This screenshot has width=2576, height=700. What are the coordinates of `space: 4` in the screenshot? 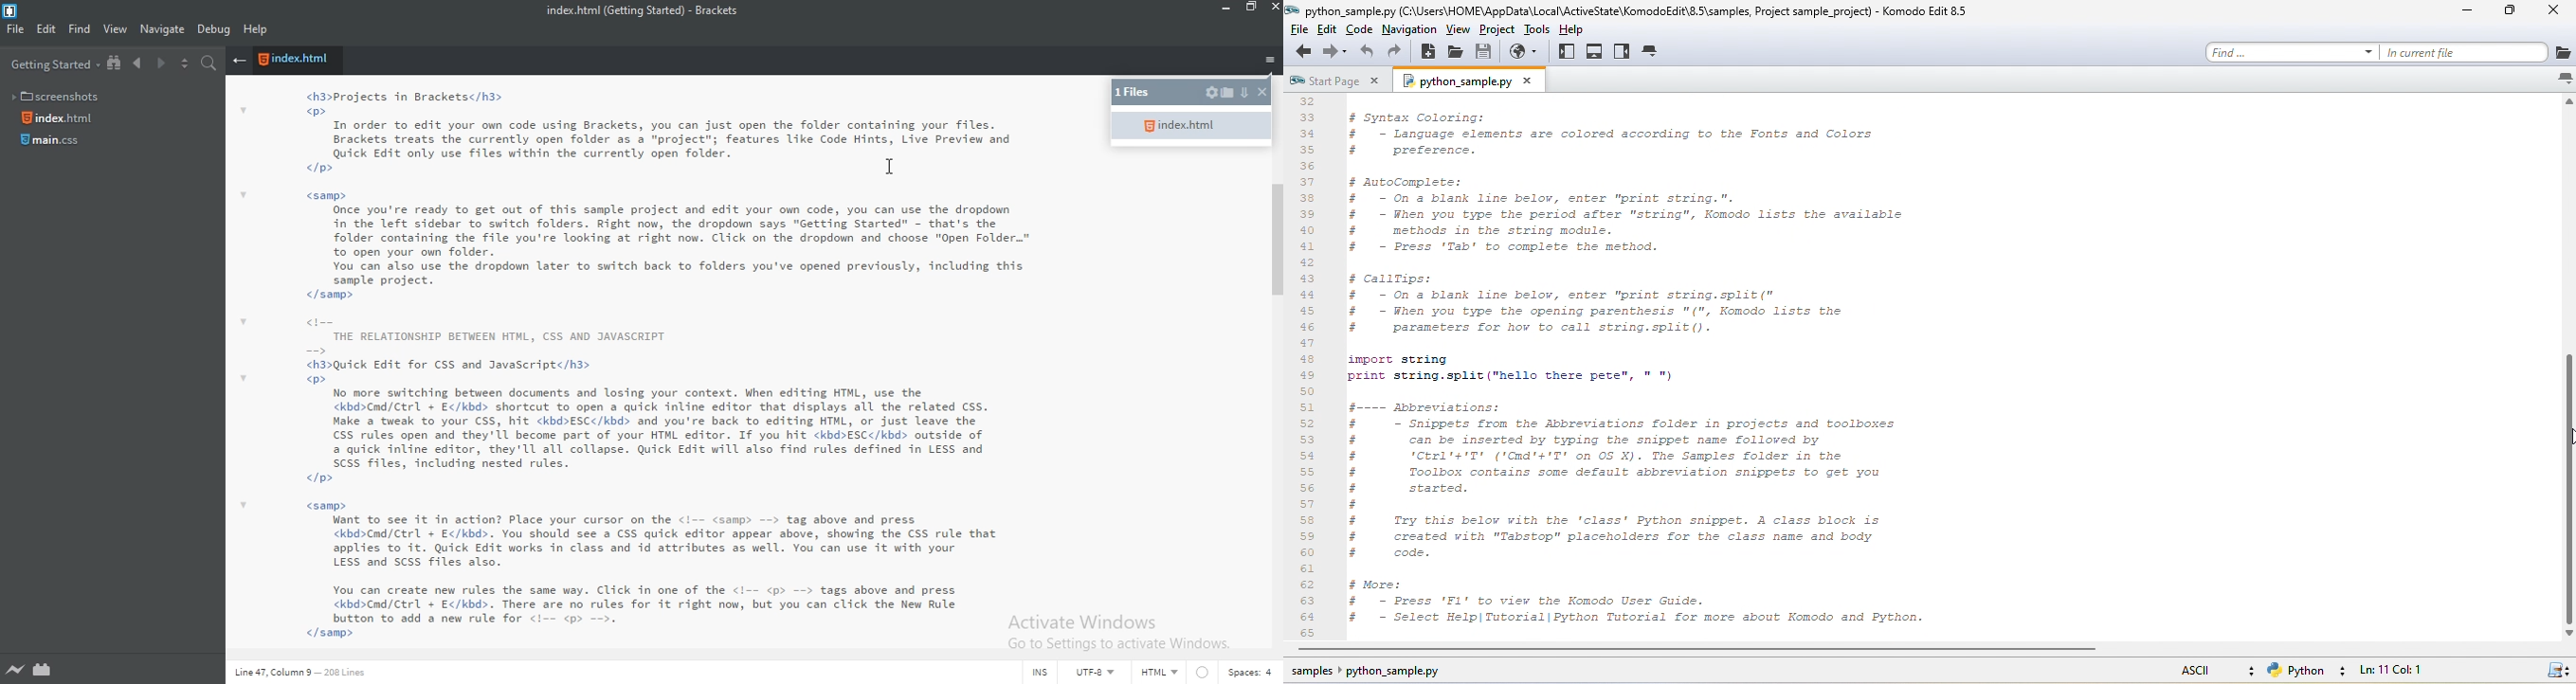 It's located at (1254, 675).